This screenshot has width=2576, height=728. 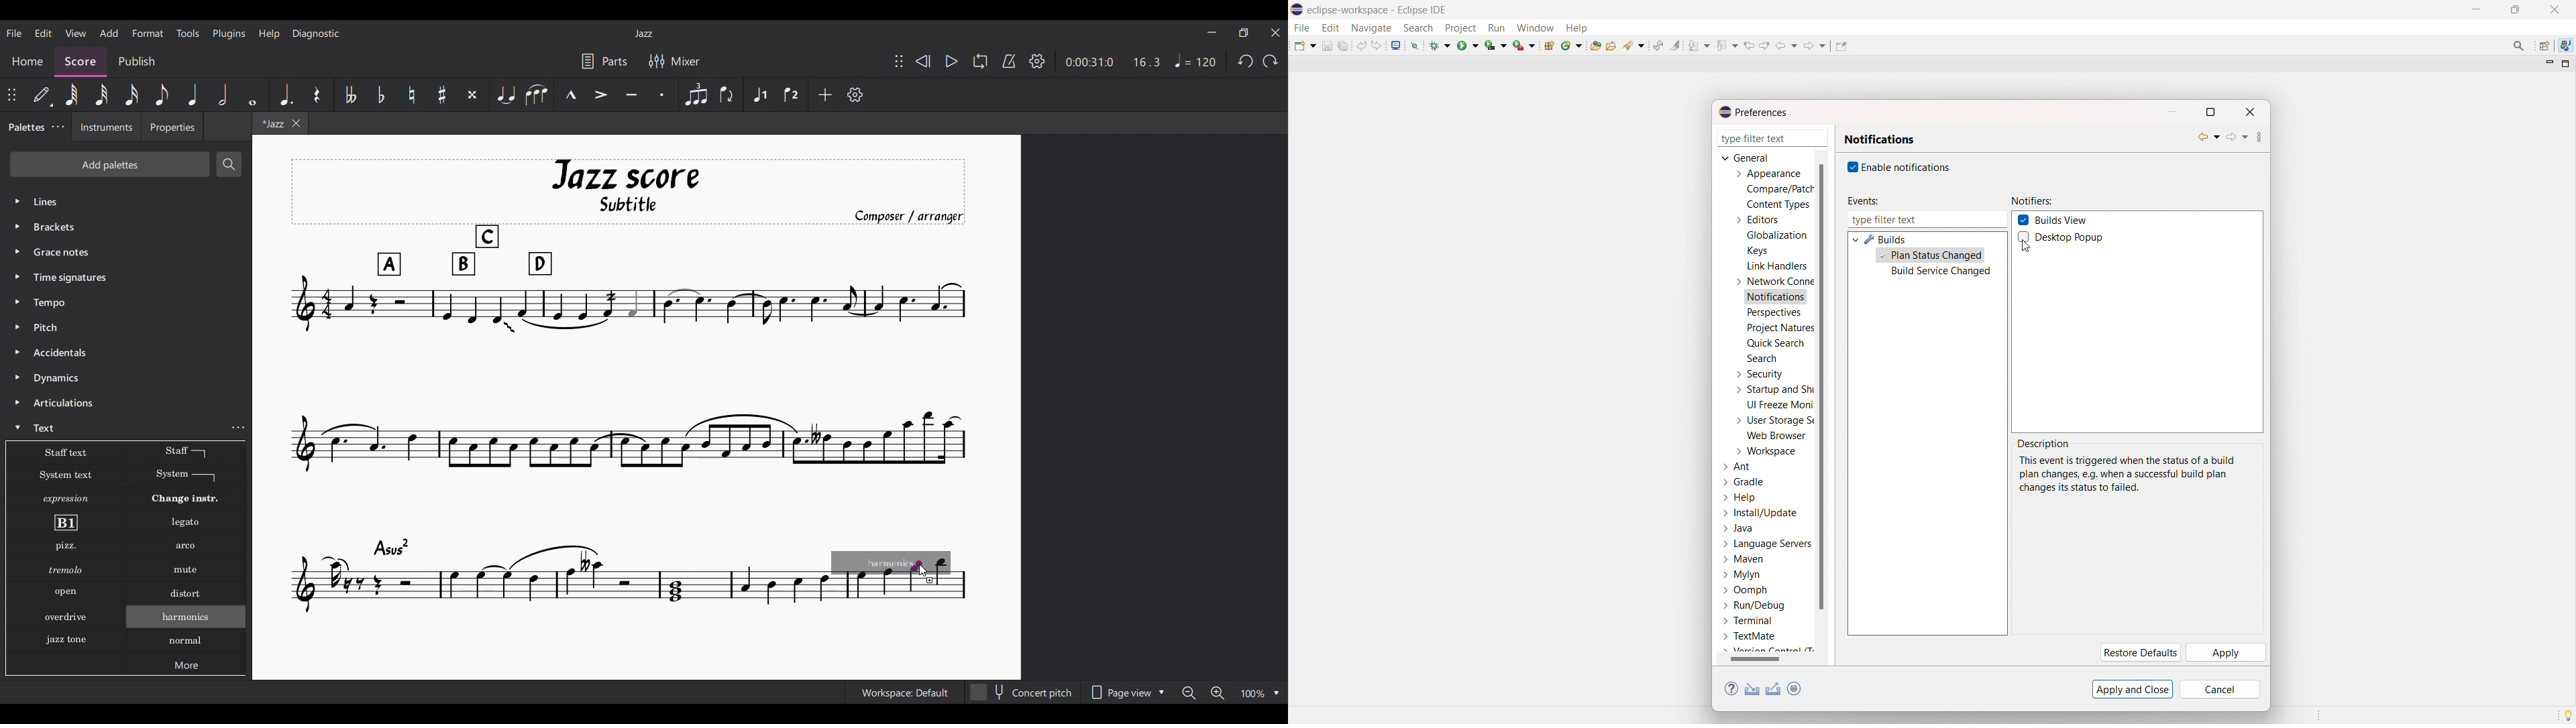 What do you see at coordinates (2127, 474) in the screenshot?
I see `description` at bounding box center [2127, 474].